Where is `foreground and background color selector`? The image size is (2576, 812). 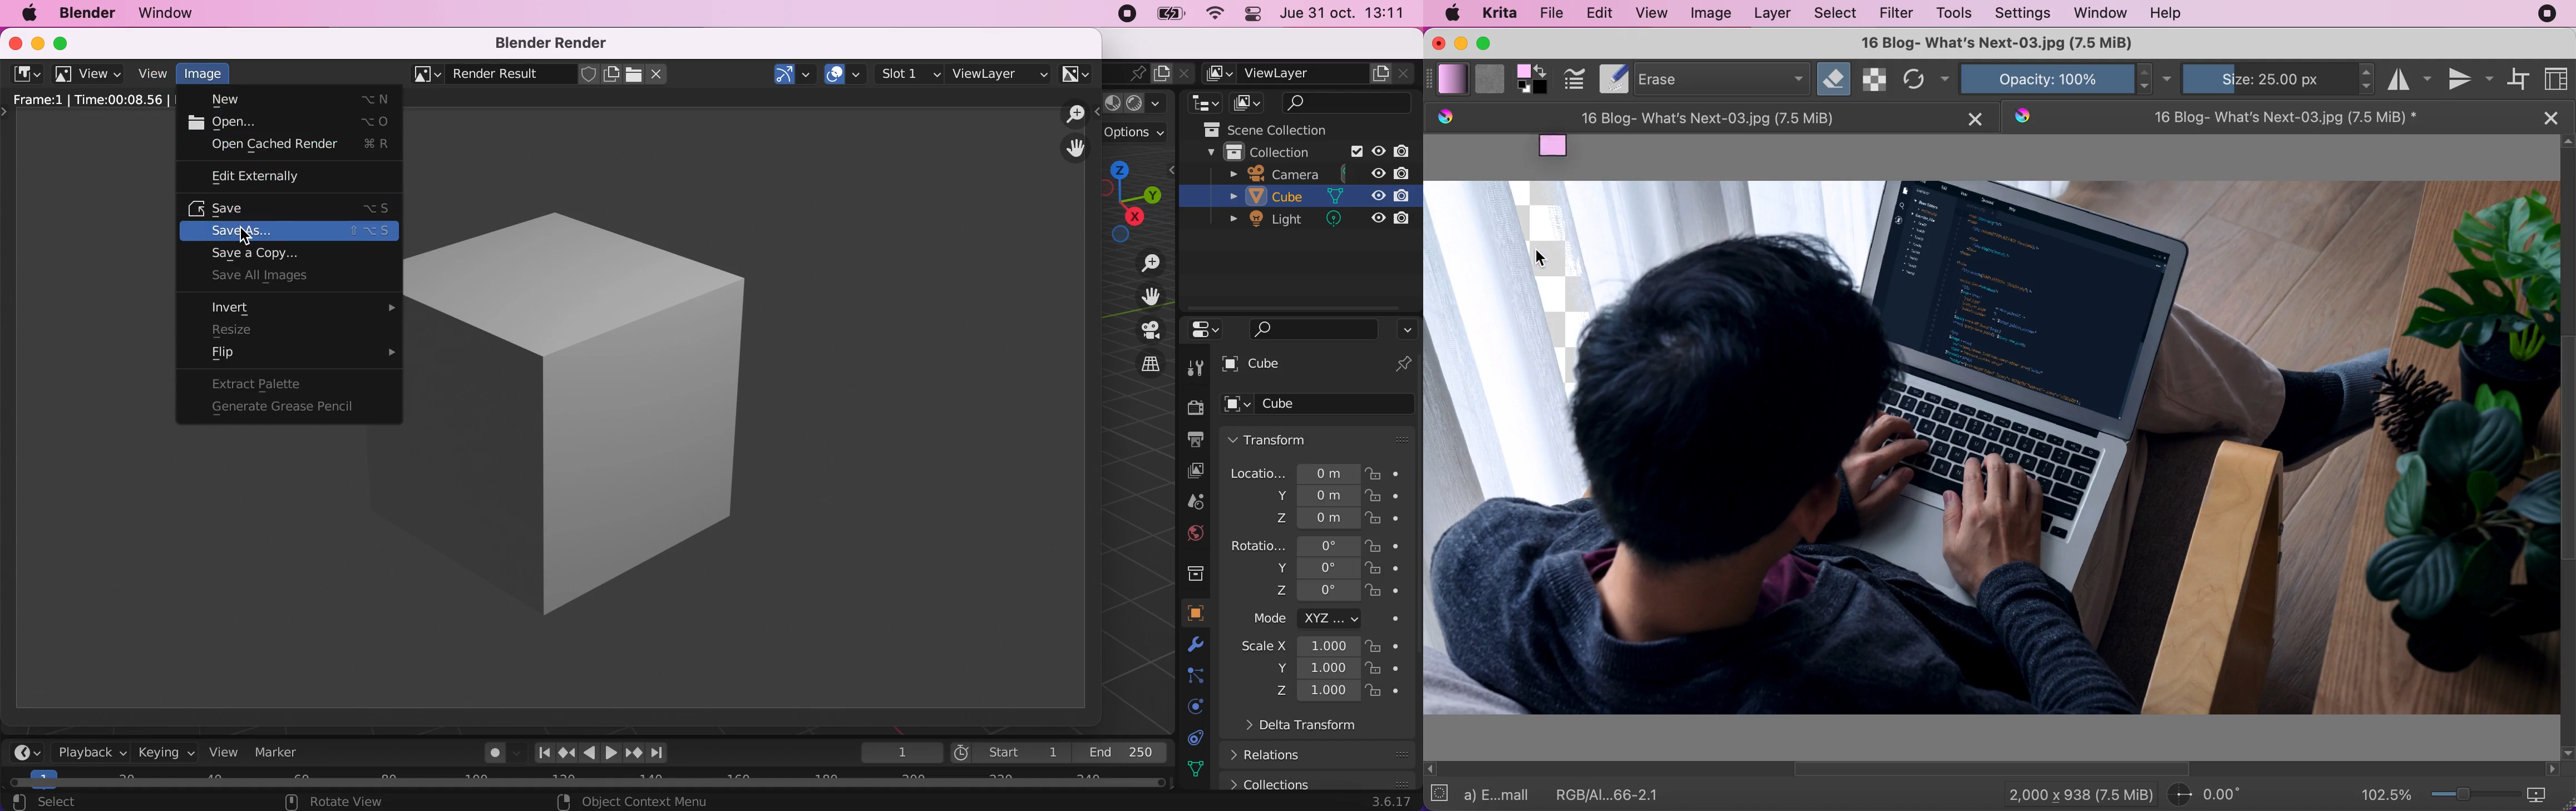
foreground and background color selector is located at coordinates (1534, 79).